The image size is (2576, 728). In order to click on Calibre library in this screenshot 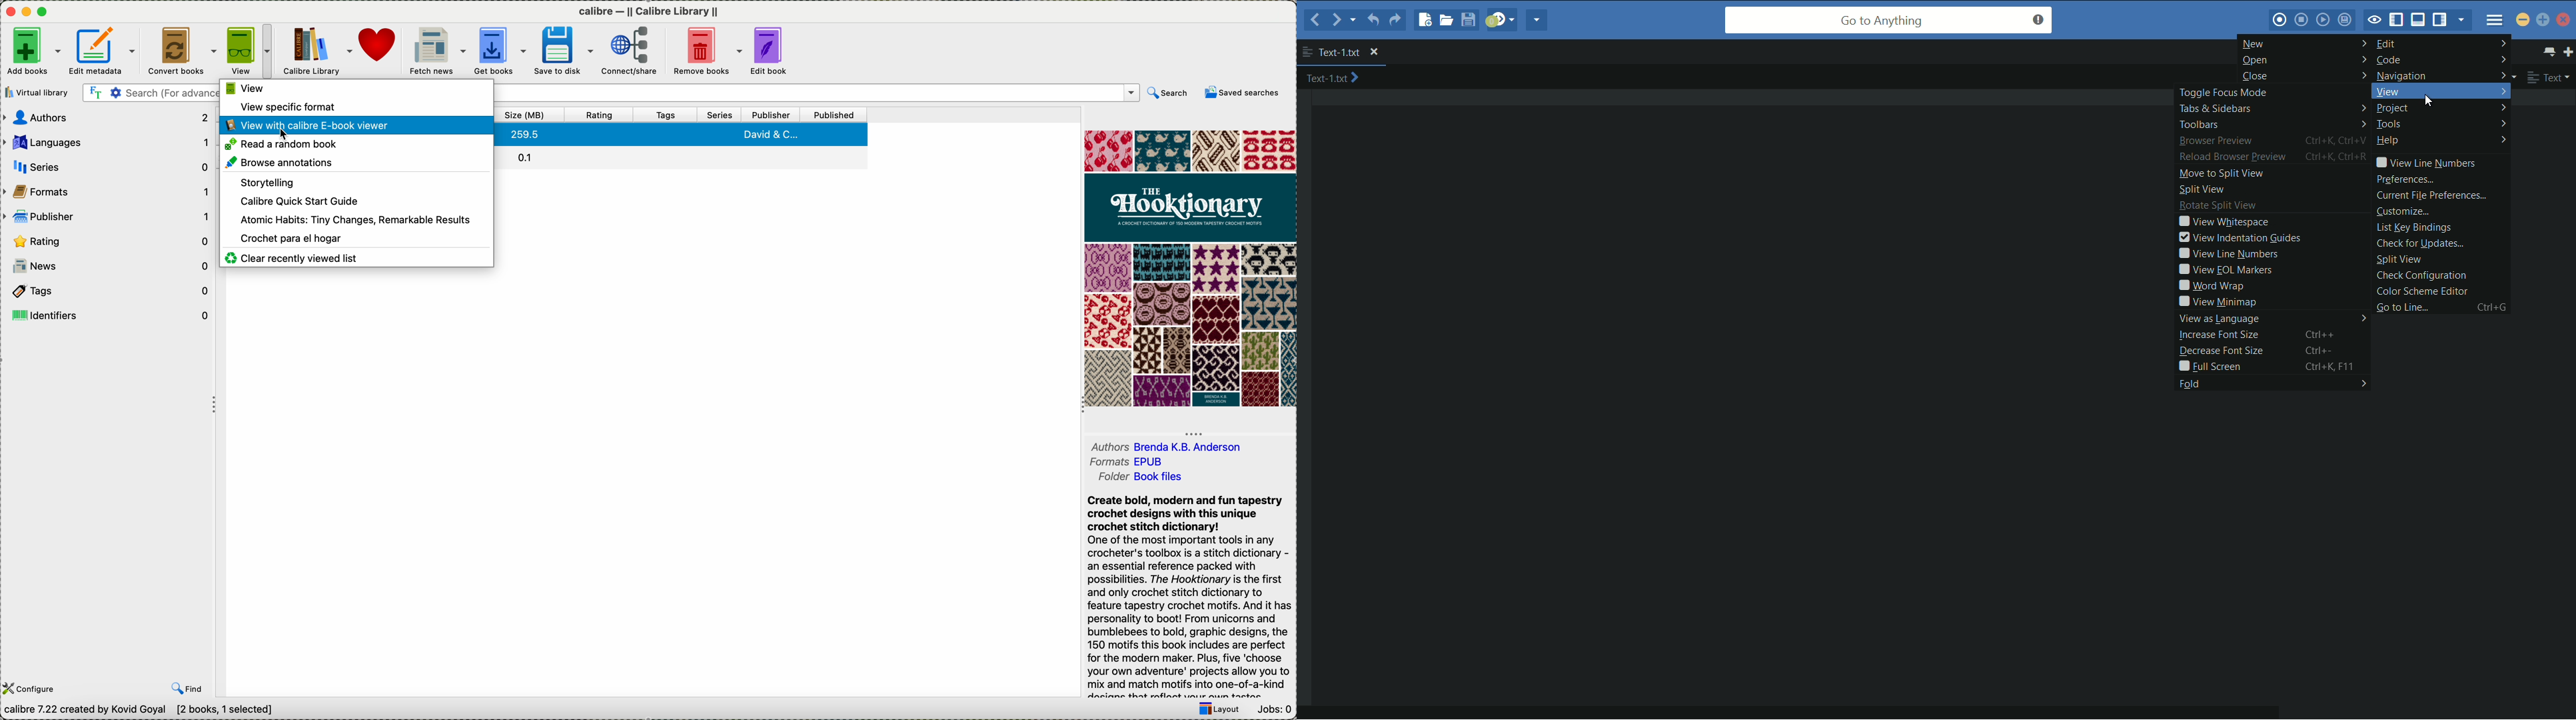, I will do `click(317, 50)`.